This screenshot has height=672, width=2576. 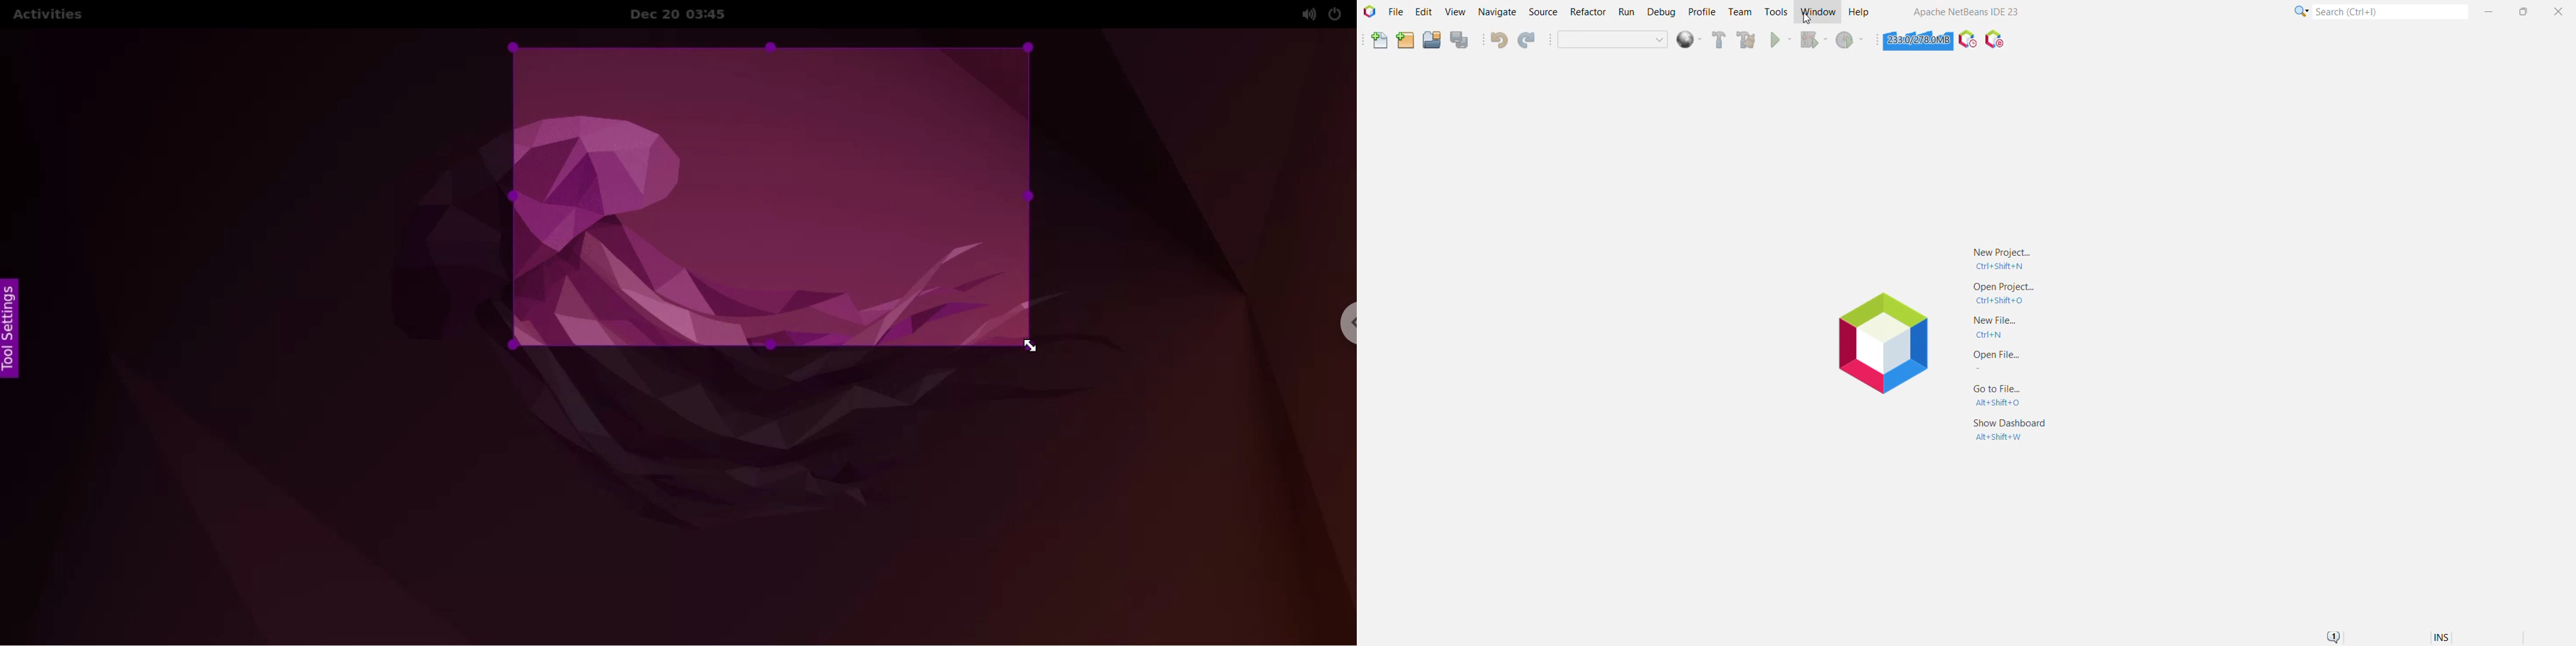 I want to click on Show Dashboard, so click(x=2018, y=431).